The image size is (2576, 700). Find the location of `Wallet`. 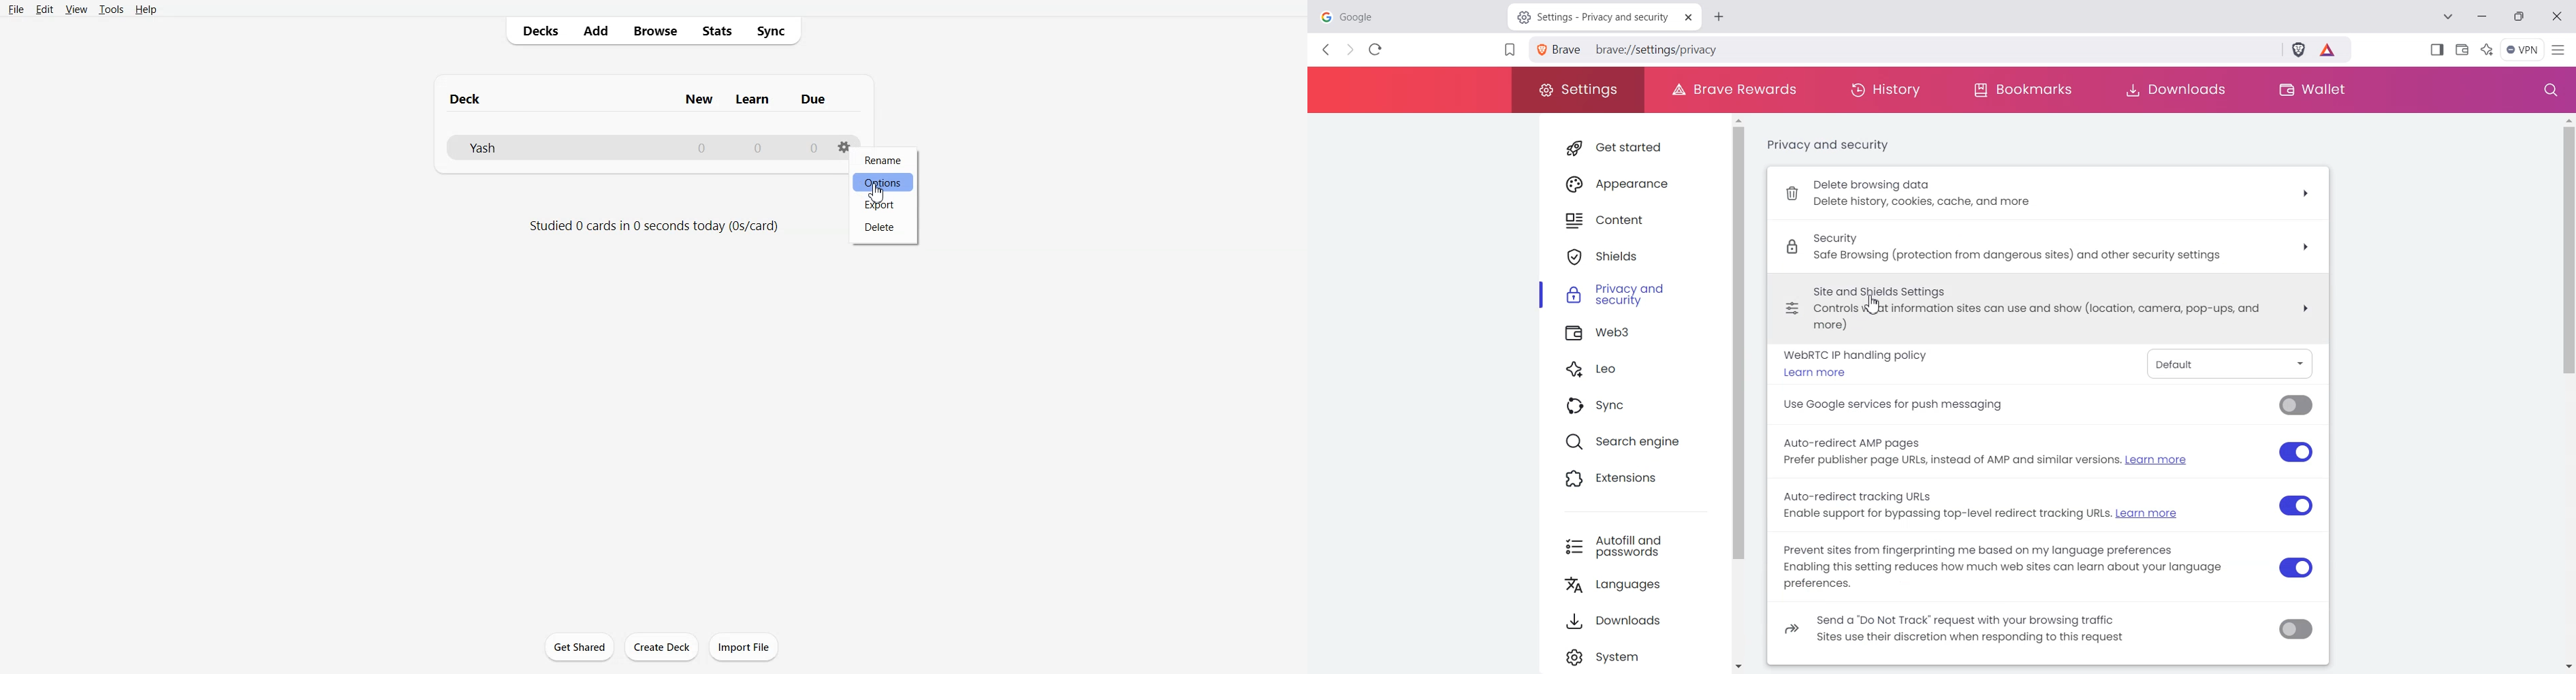

Wallet is located at coordinates (2310, 90).